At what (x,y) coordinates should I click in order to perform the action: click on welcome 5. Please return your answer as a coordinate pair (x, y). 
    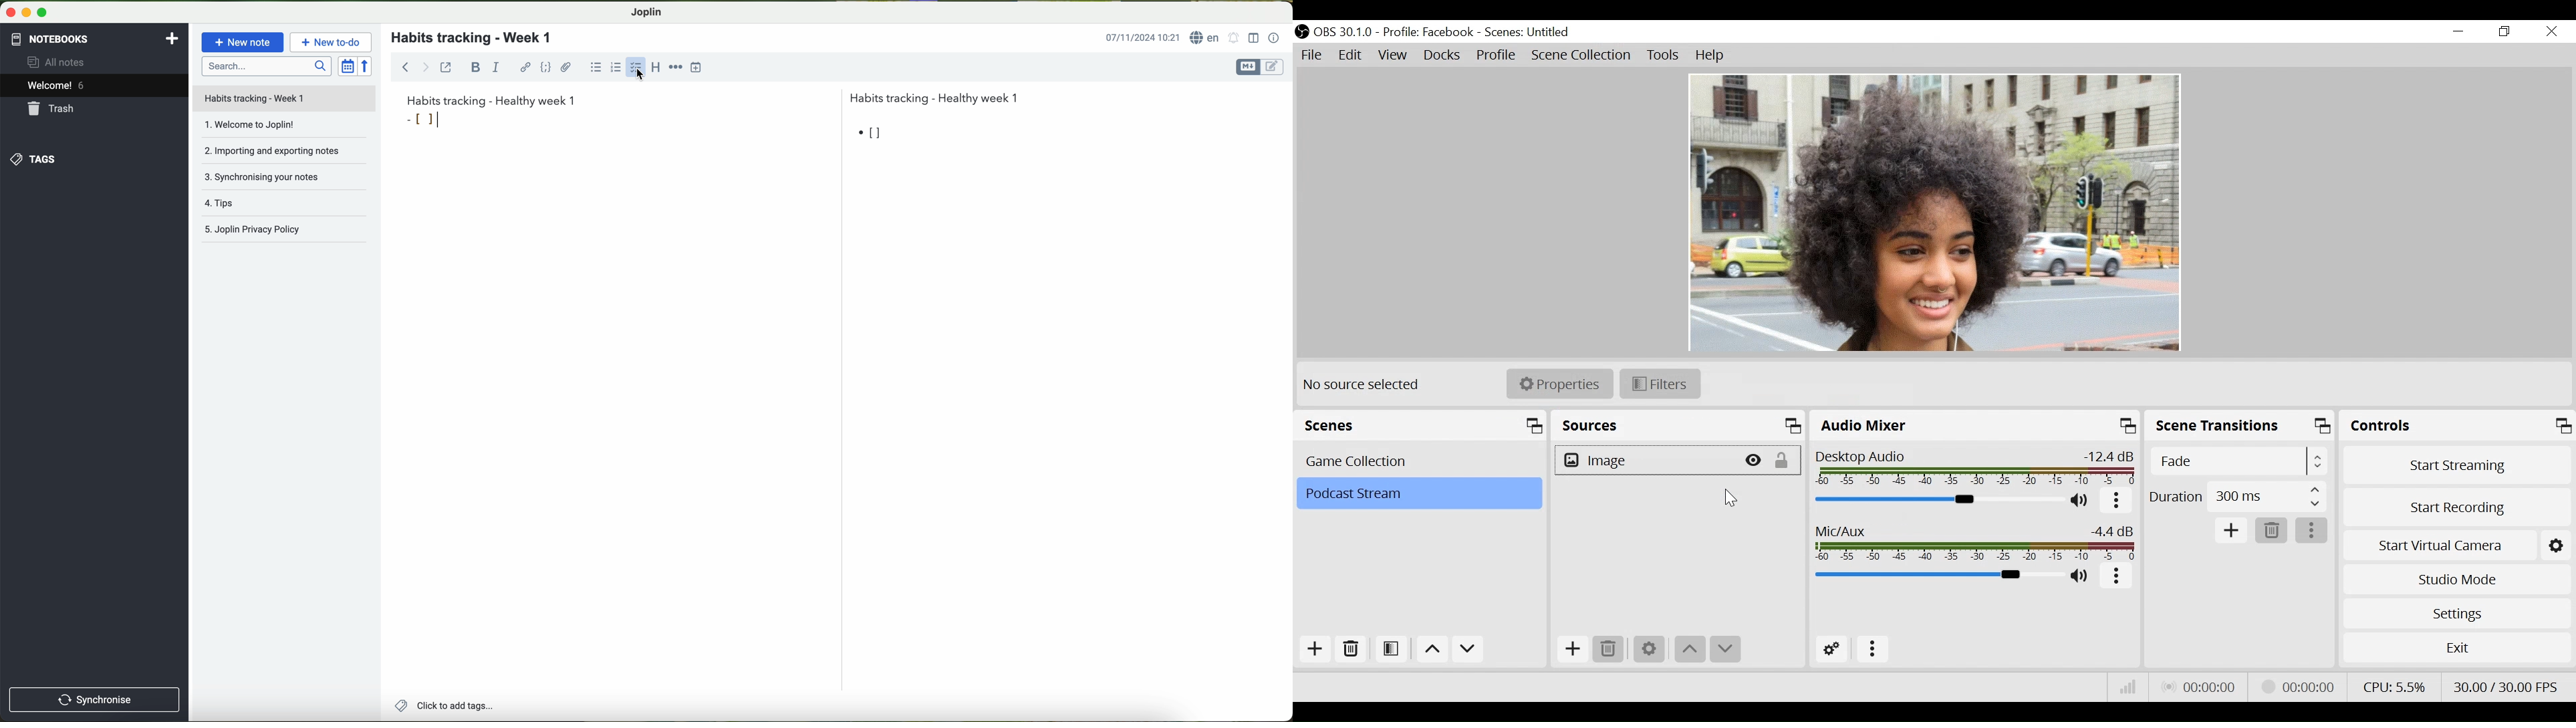
    Looking at the image, I should click on (56, 85).